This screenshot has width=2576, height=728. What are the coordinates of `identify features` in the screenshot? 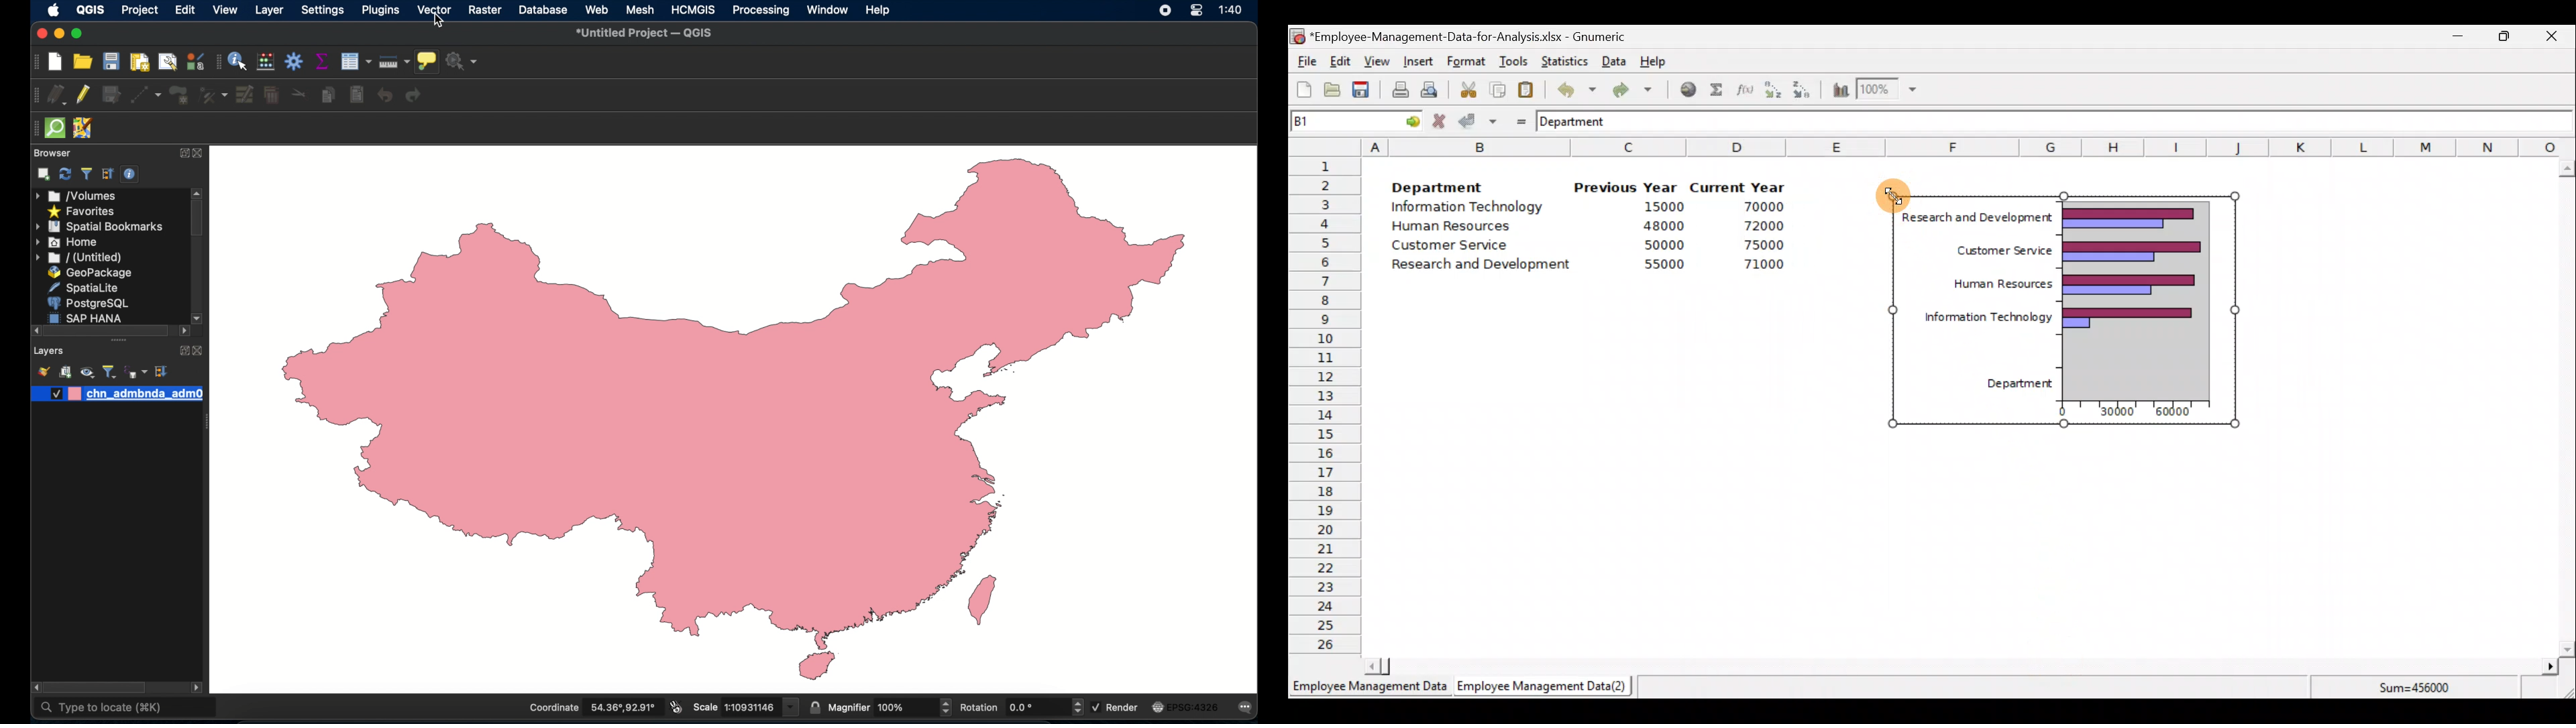 It's located at (238, 61).